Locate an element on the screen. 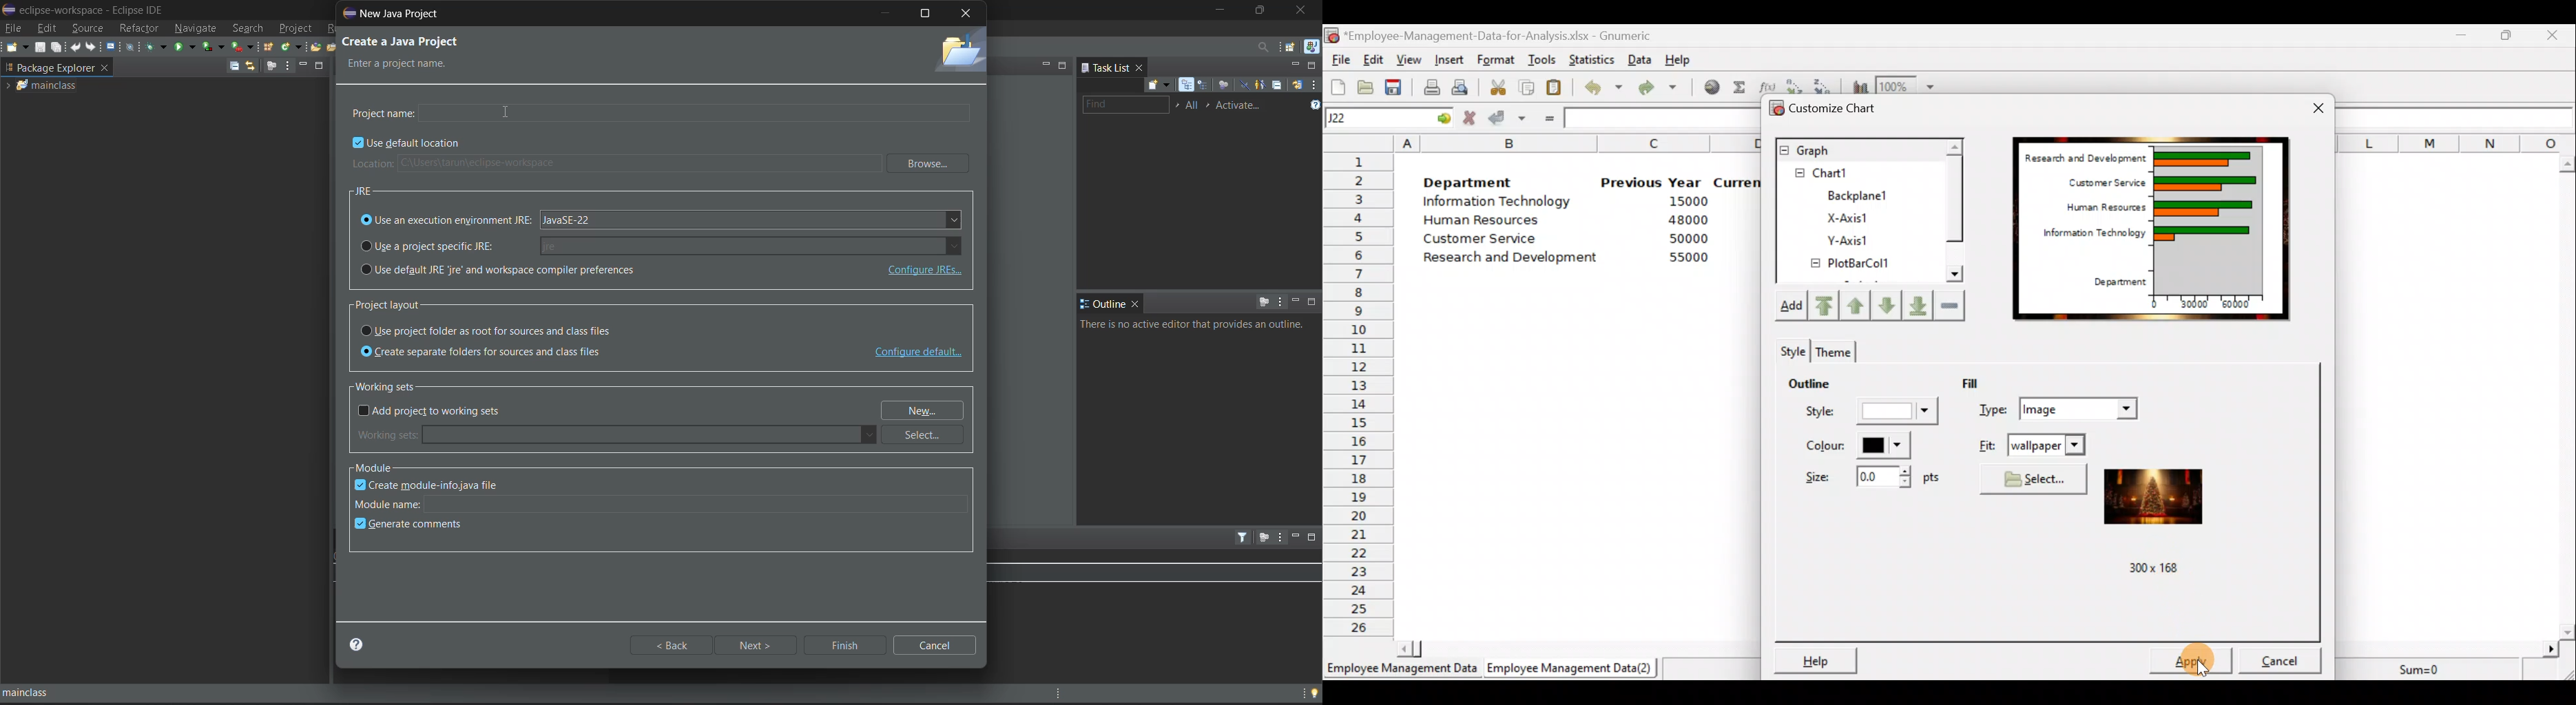 The width and height of the screenshot is (2576, 728). Customer Service is located at coordinates (1474, 239).